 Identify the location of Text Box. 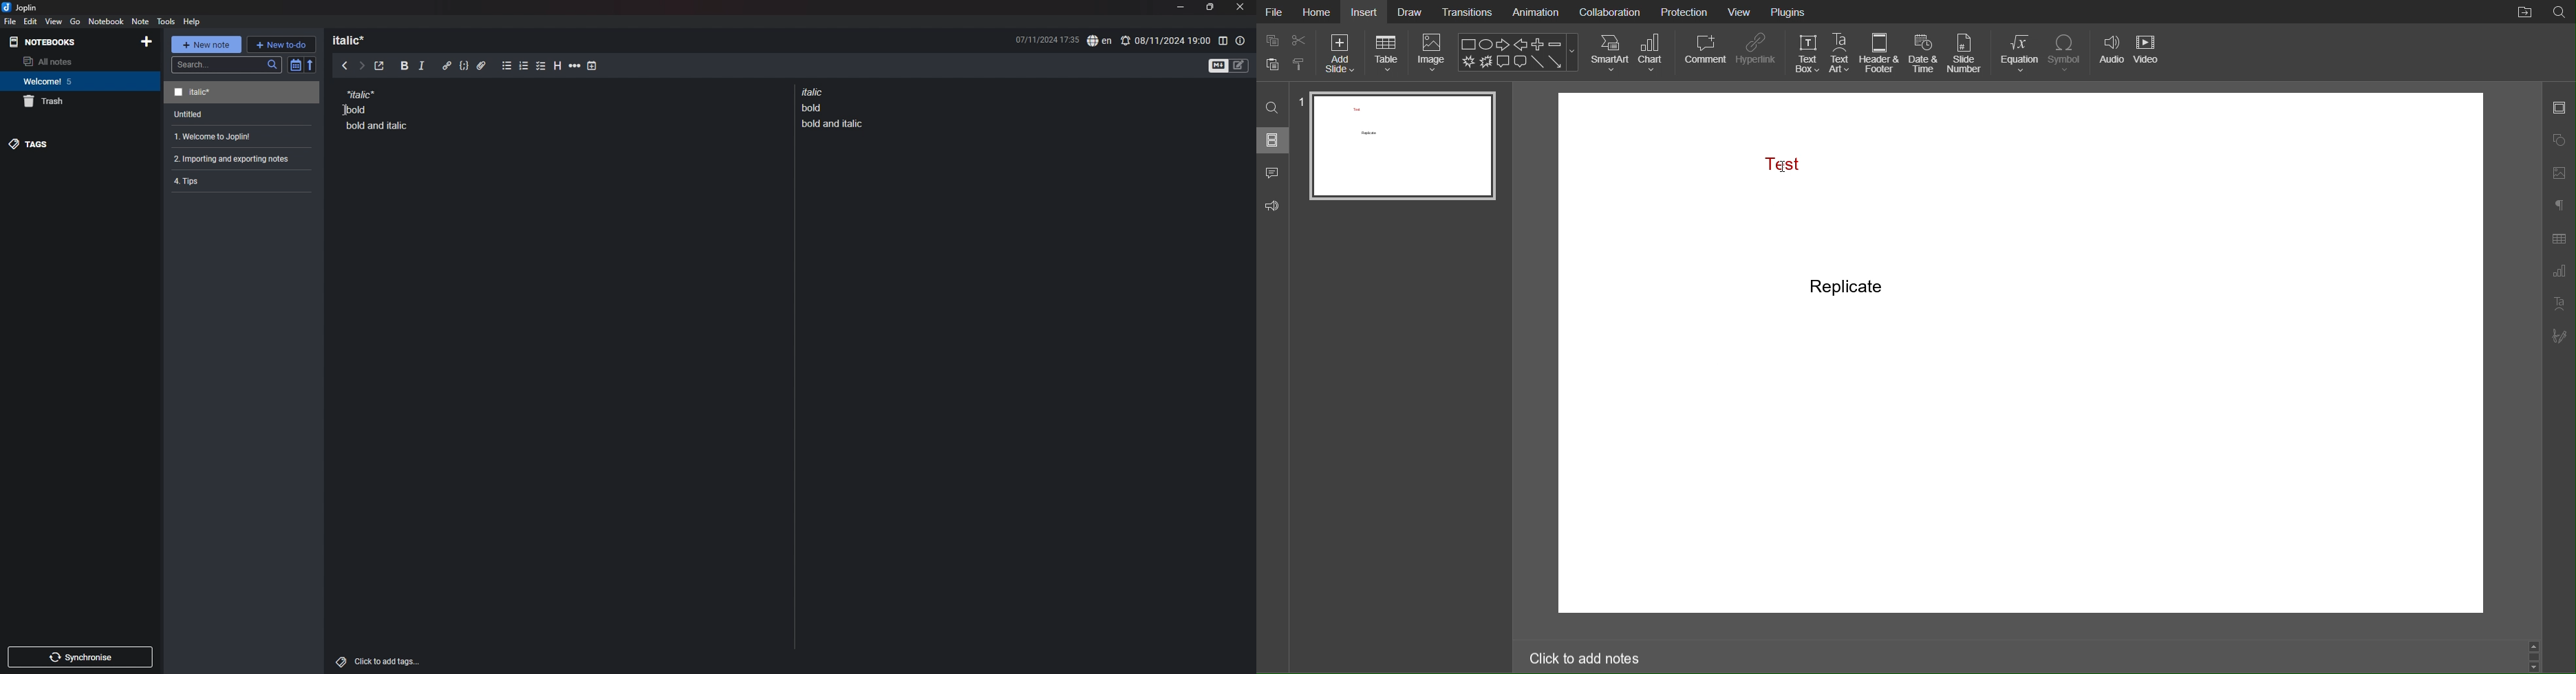
(1806, 54).